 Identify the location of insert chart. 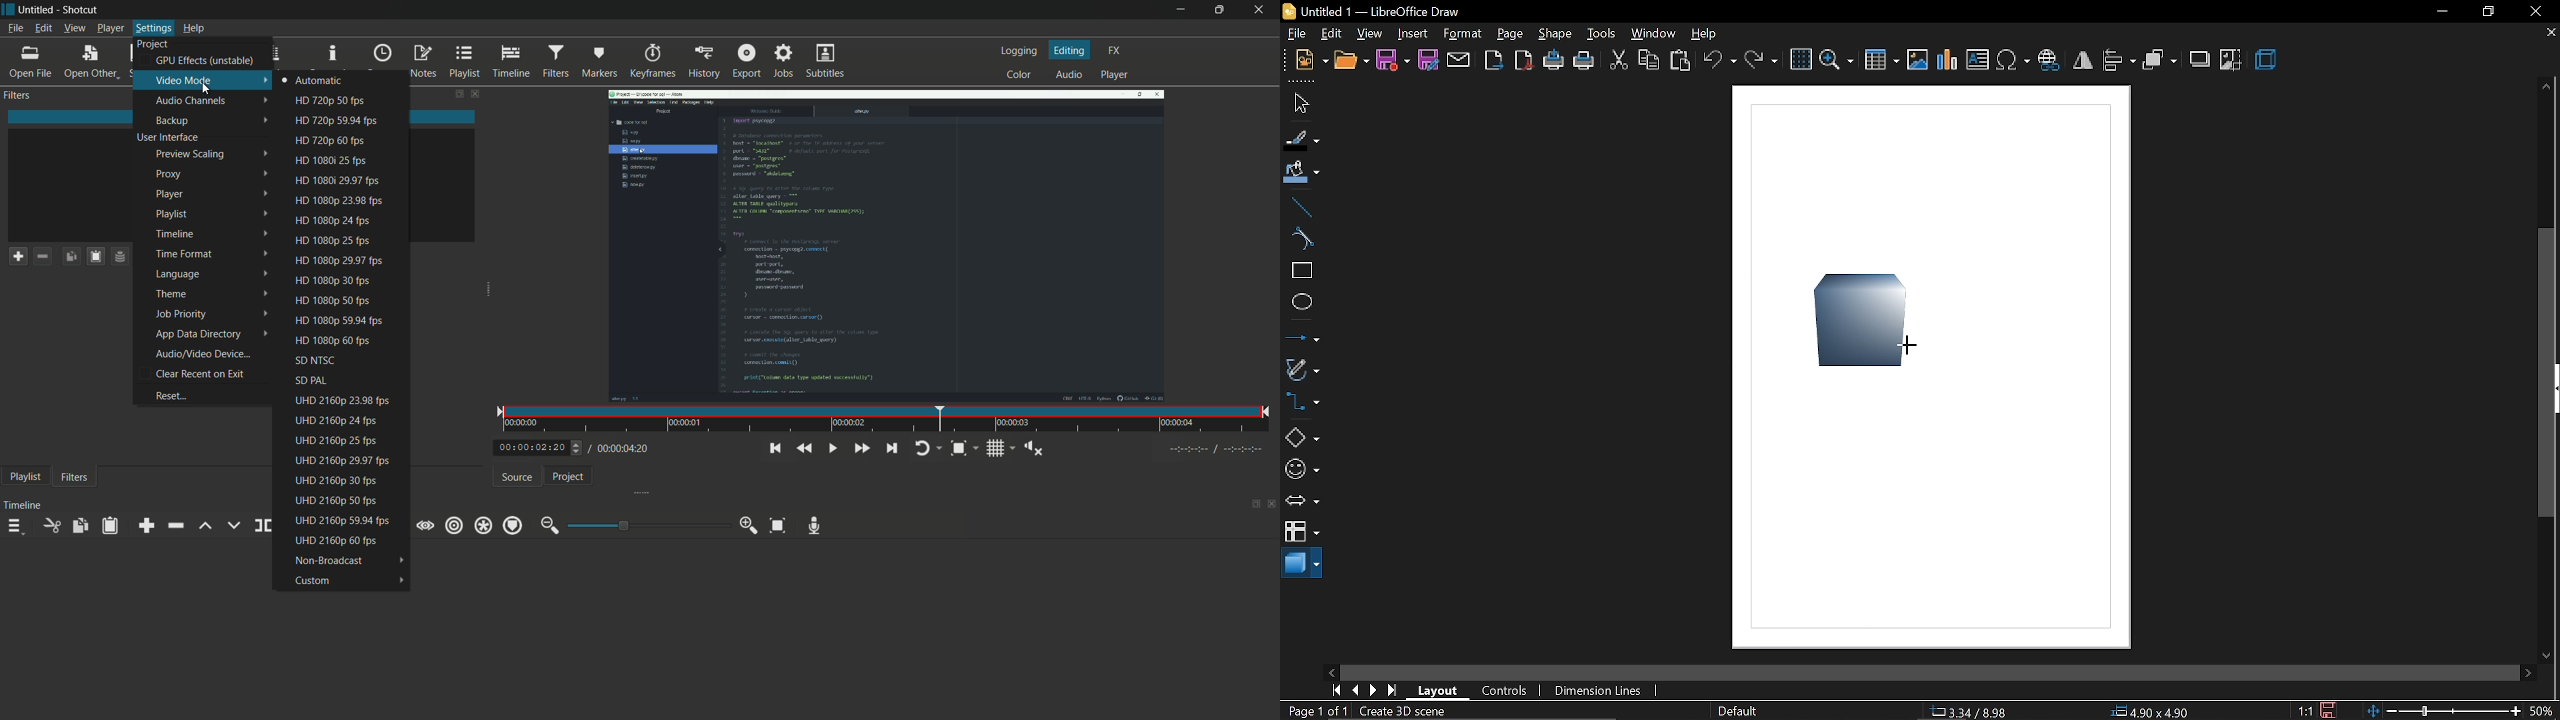
(1948, 60).